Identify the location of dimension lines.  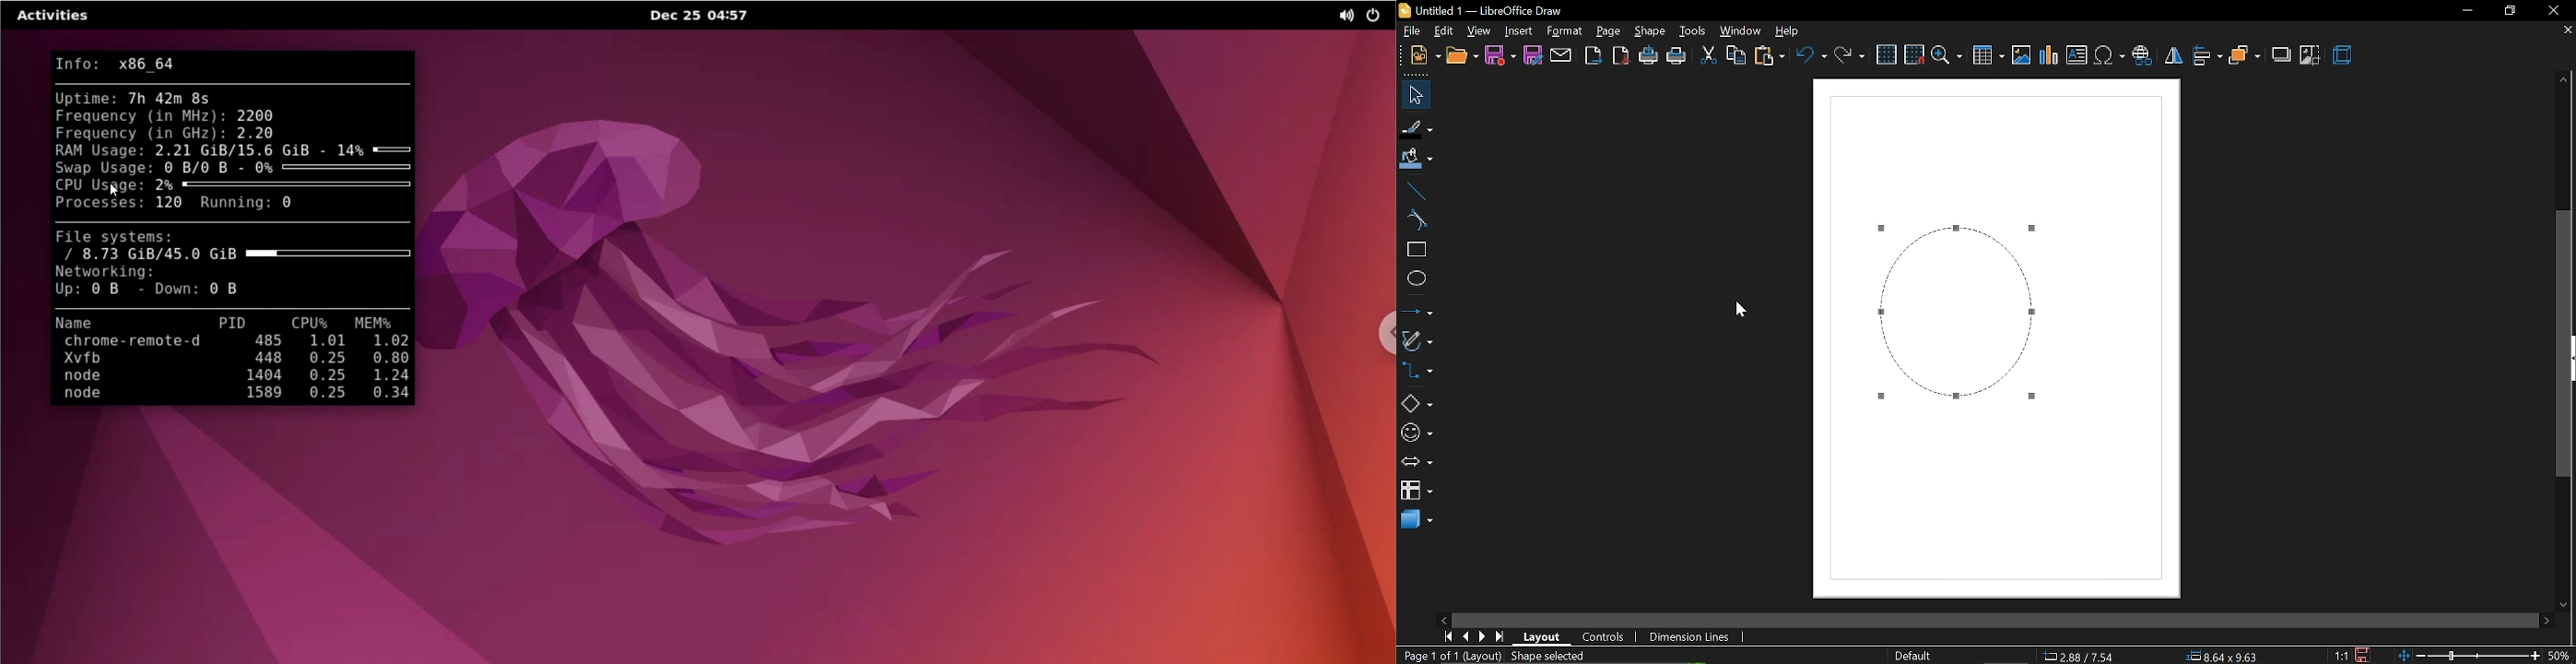
(1689, 635).